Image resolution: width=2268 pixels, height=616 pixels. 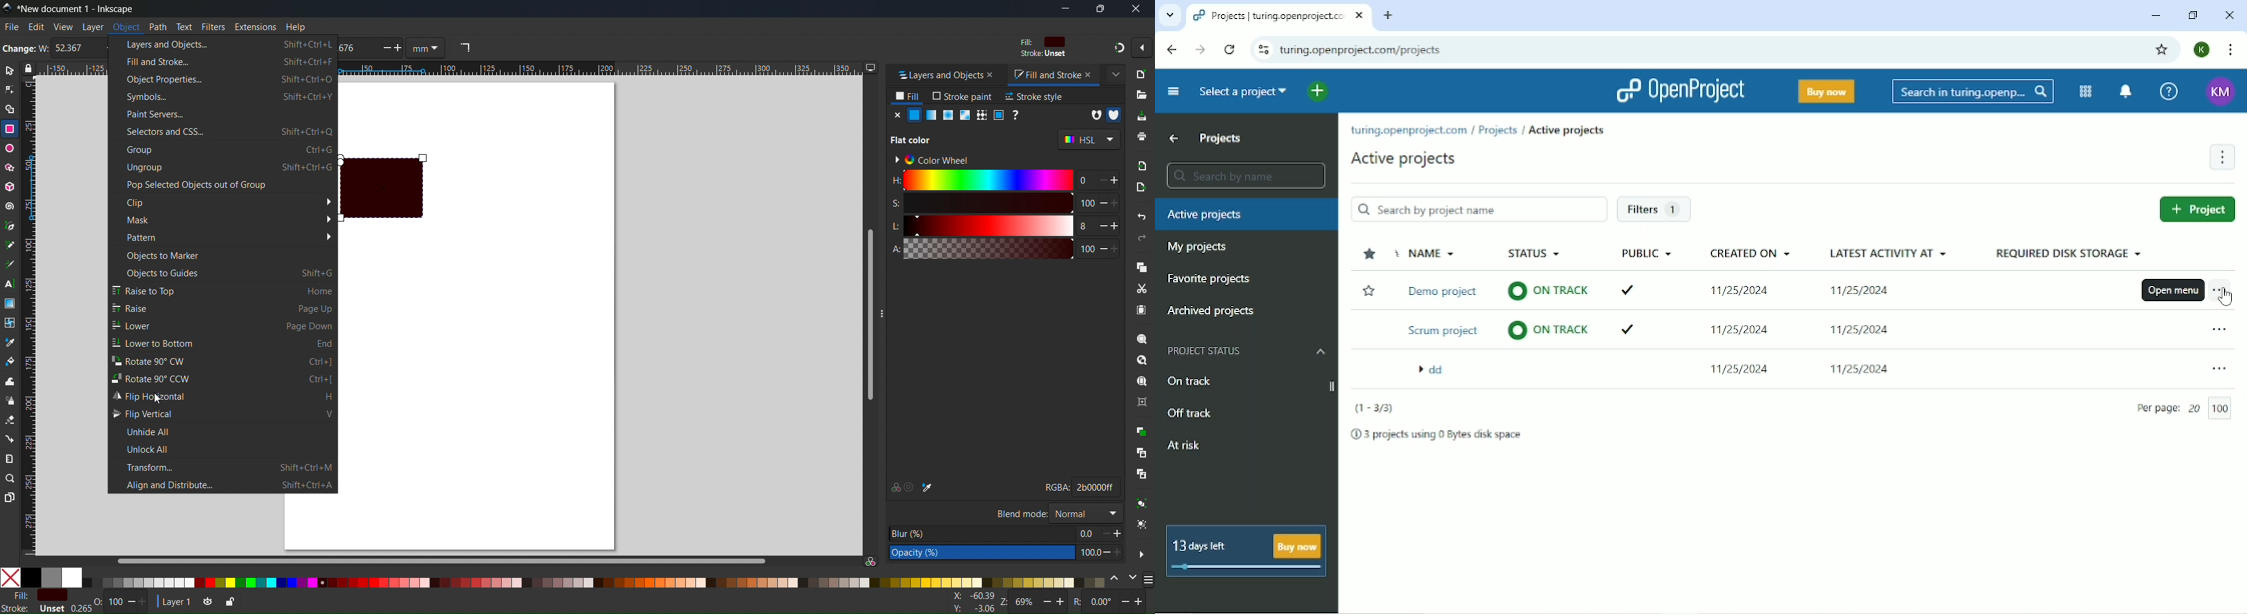 I want to click on Help, so click(x=295, y=26).